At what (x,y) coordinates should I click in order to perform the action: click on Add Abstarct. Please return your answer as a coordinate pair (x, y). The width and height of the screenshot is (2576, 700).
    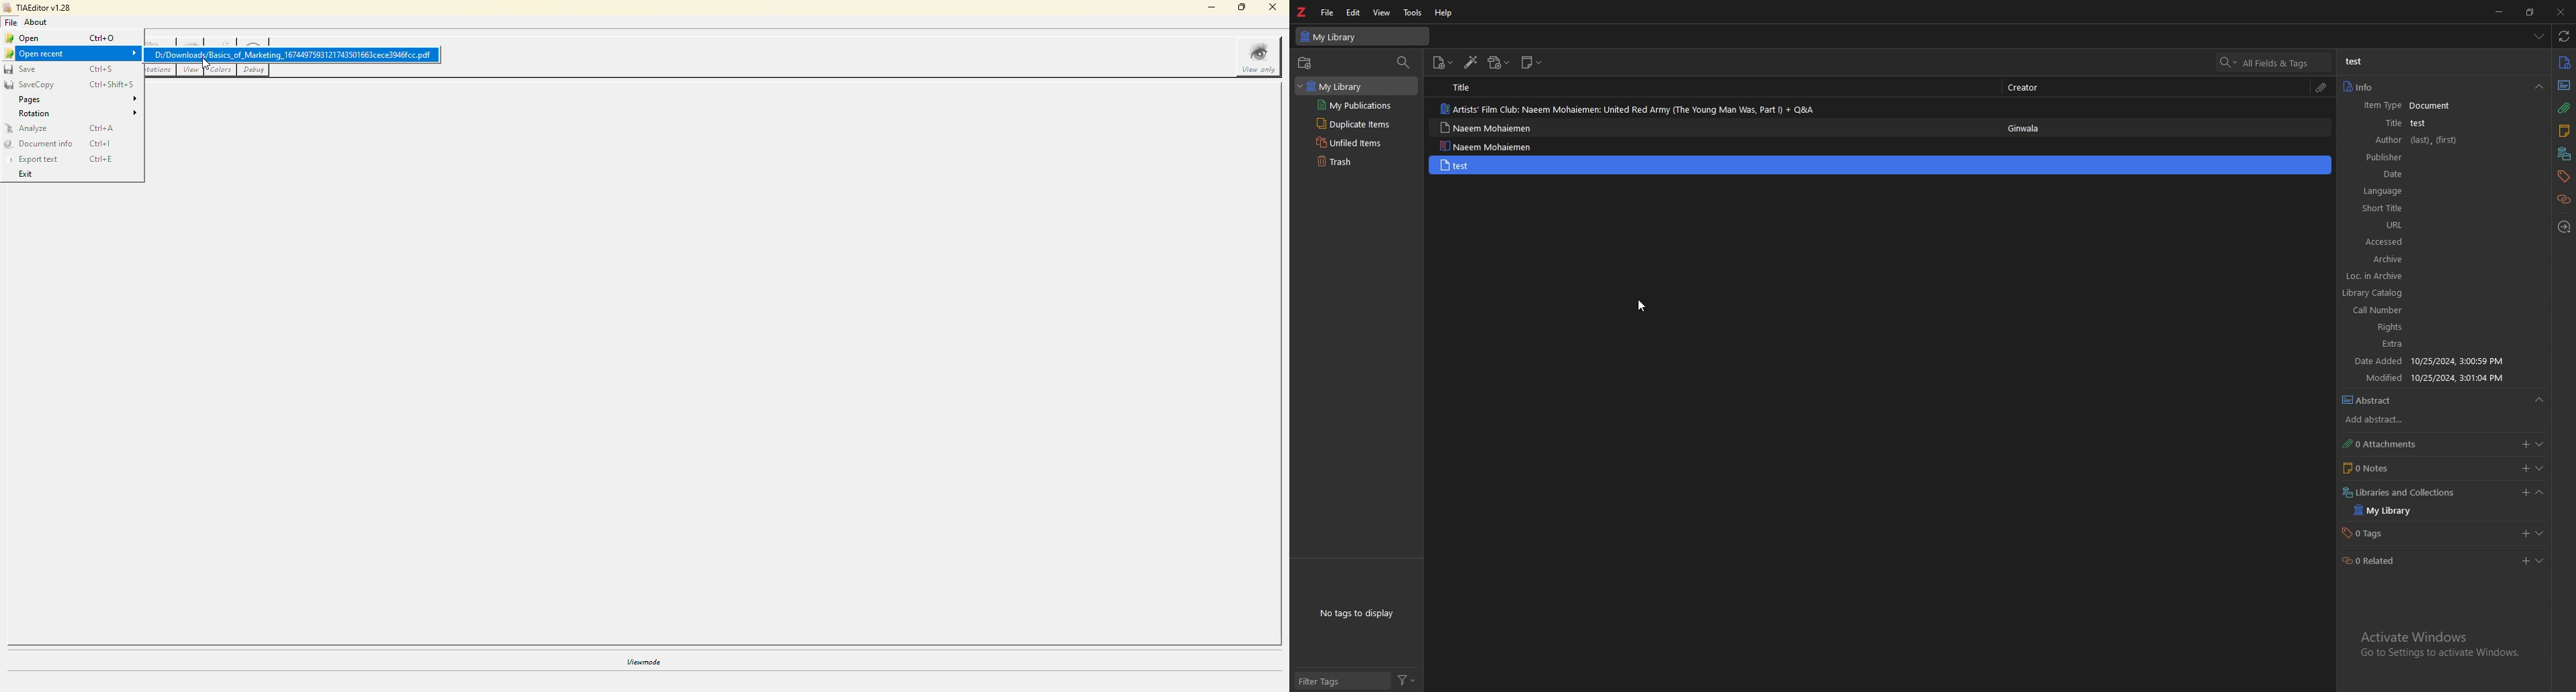
    Looking at the image, I should click on (2372, 419).